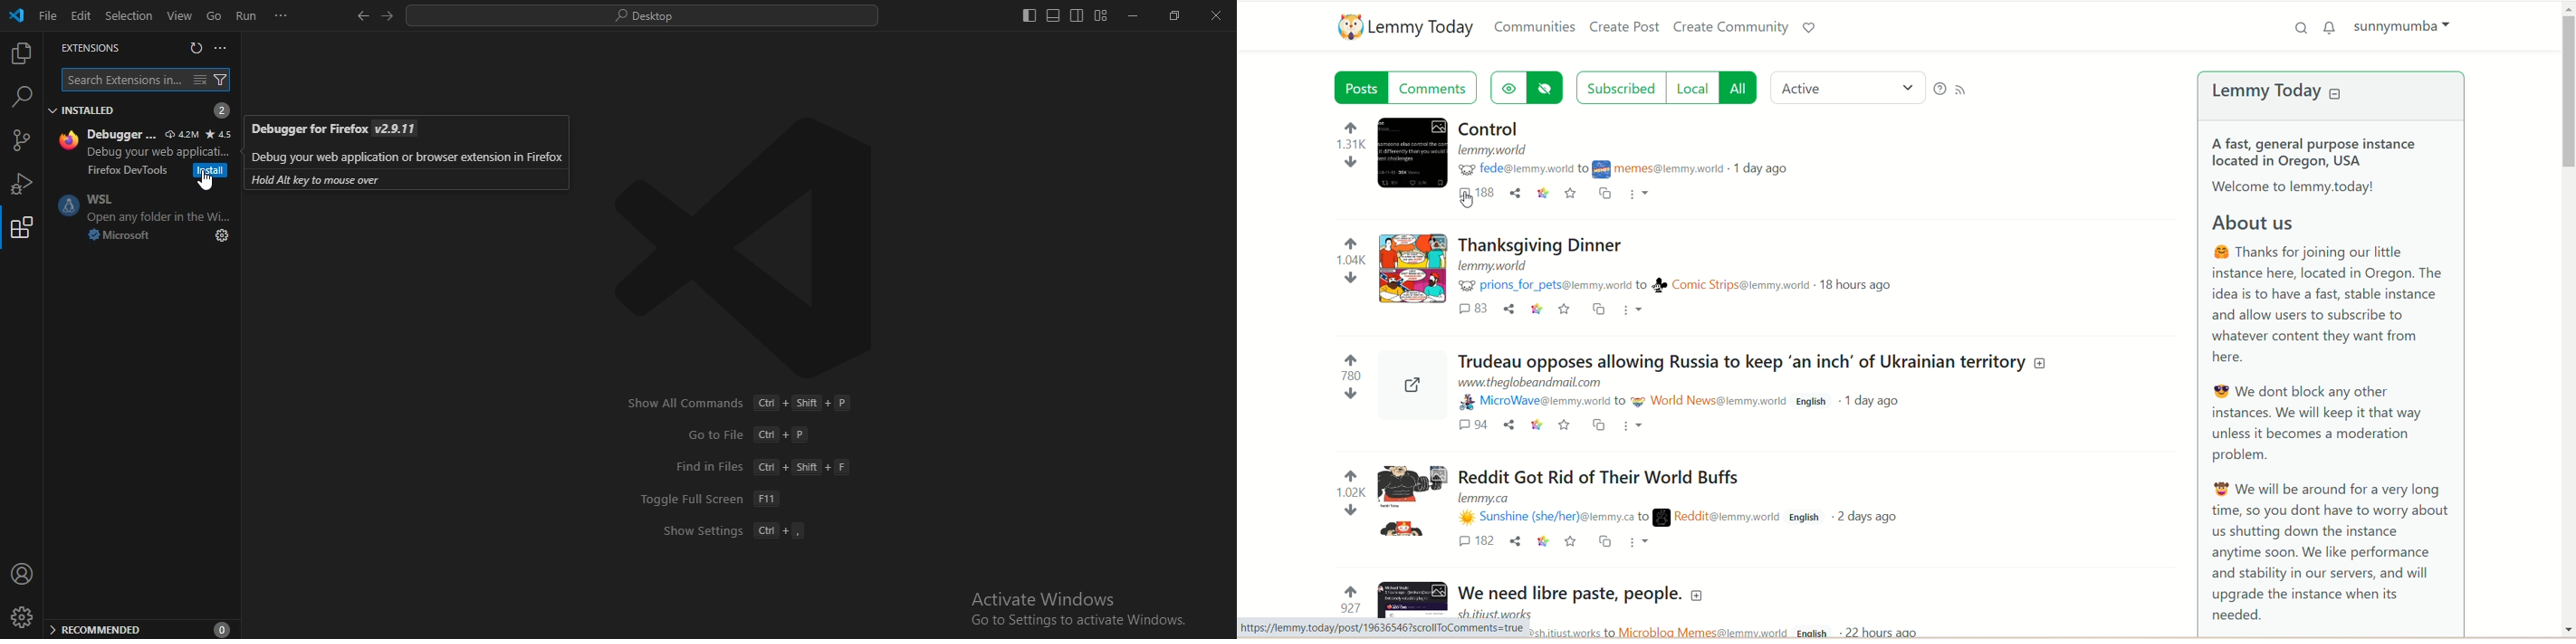 The width and height of the screenshot is (2576, 644). What do you see at coordinates (1052, 16) in the screenshot?
I see `toggle panel` at bounding box center [1052, 16].